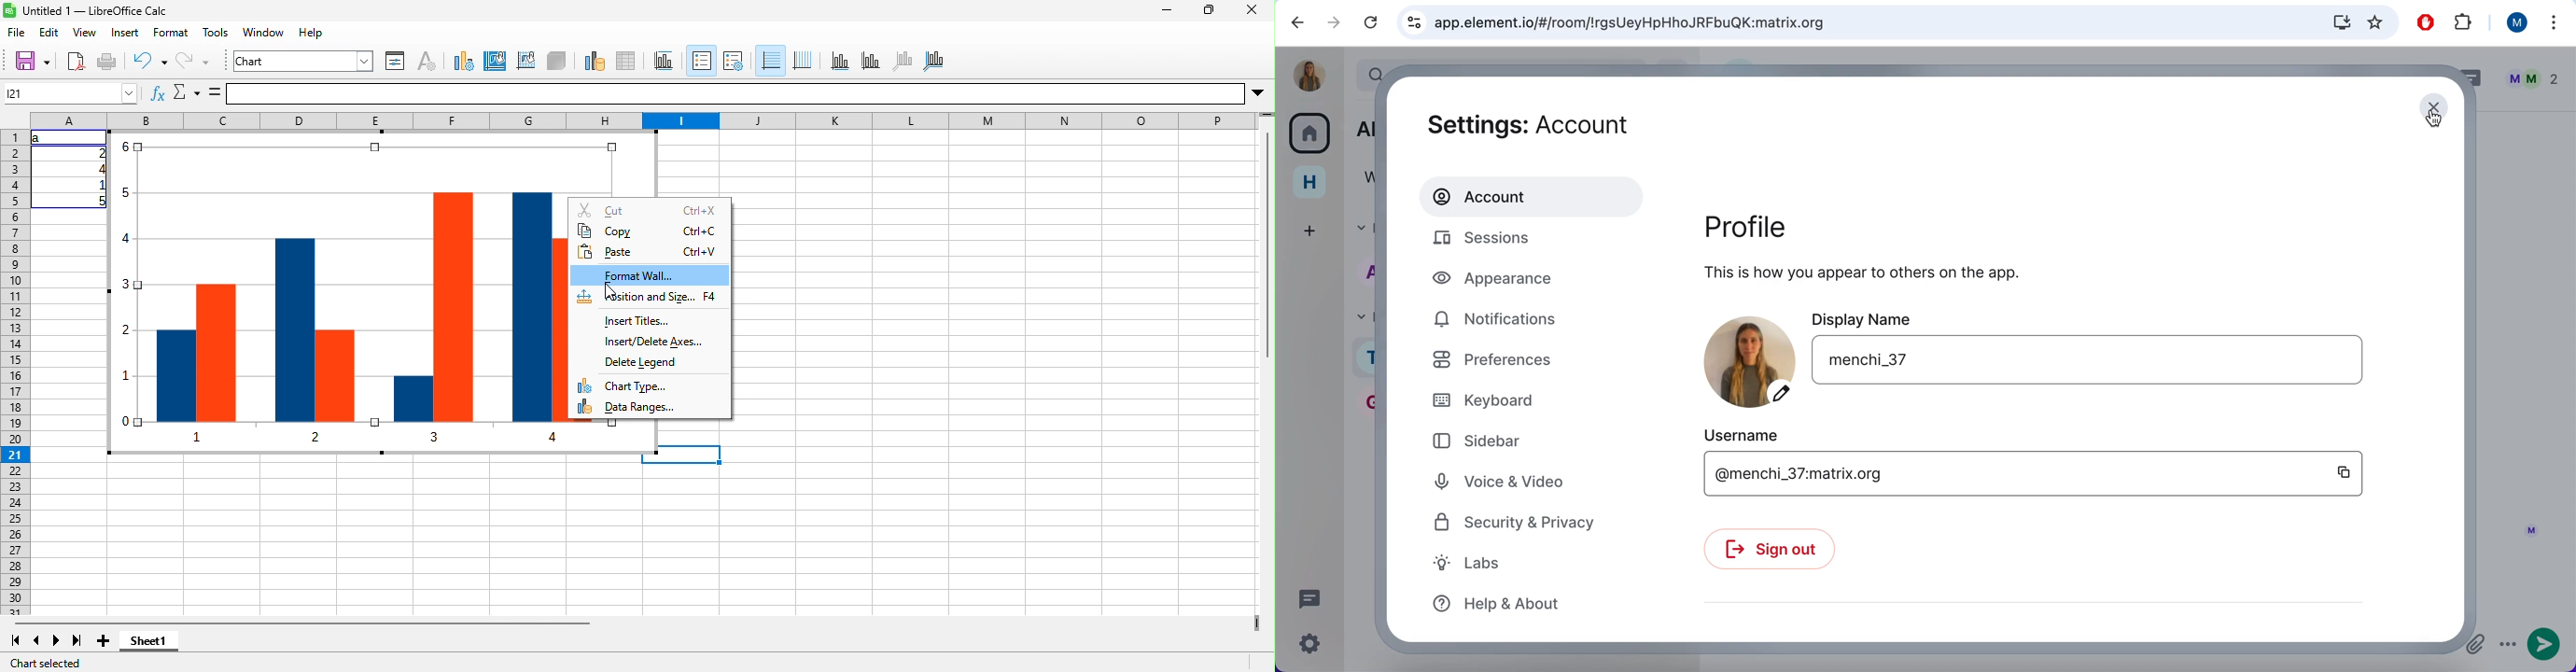 The height and width of the screenshot is (672, 2576). I want to click on close, so click(2434, 107).